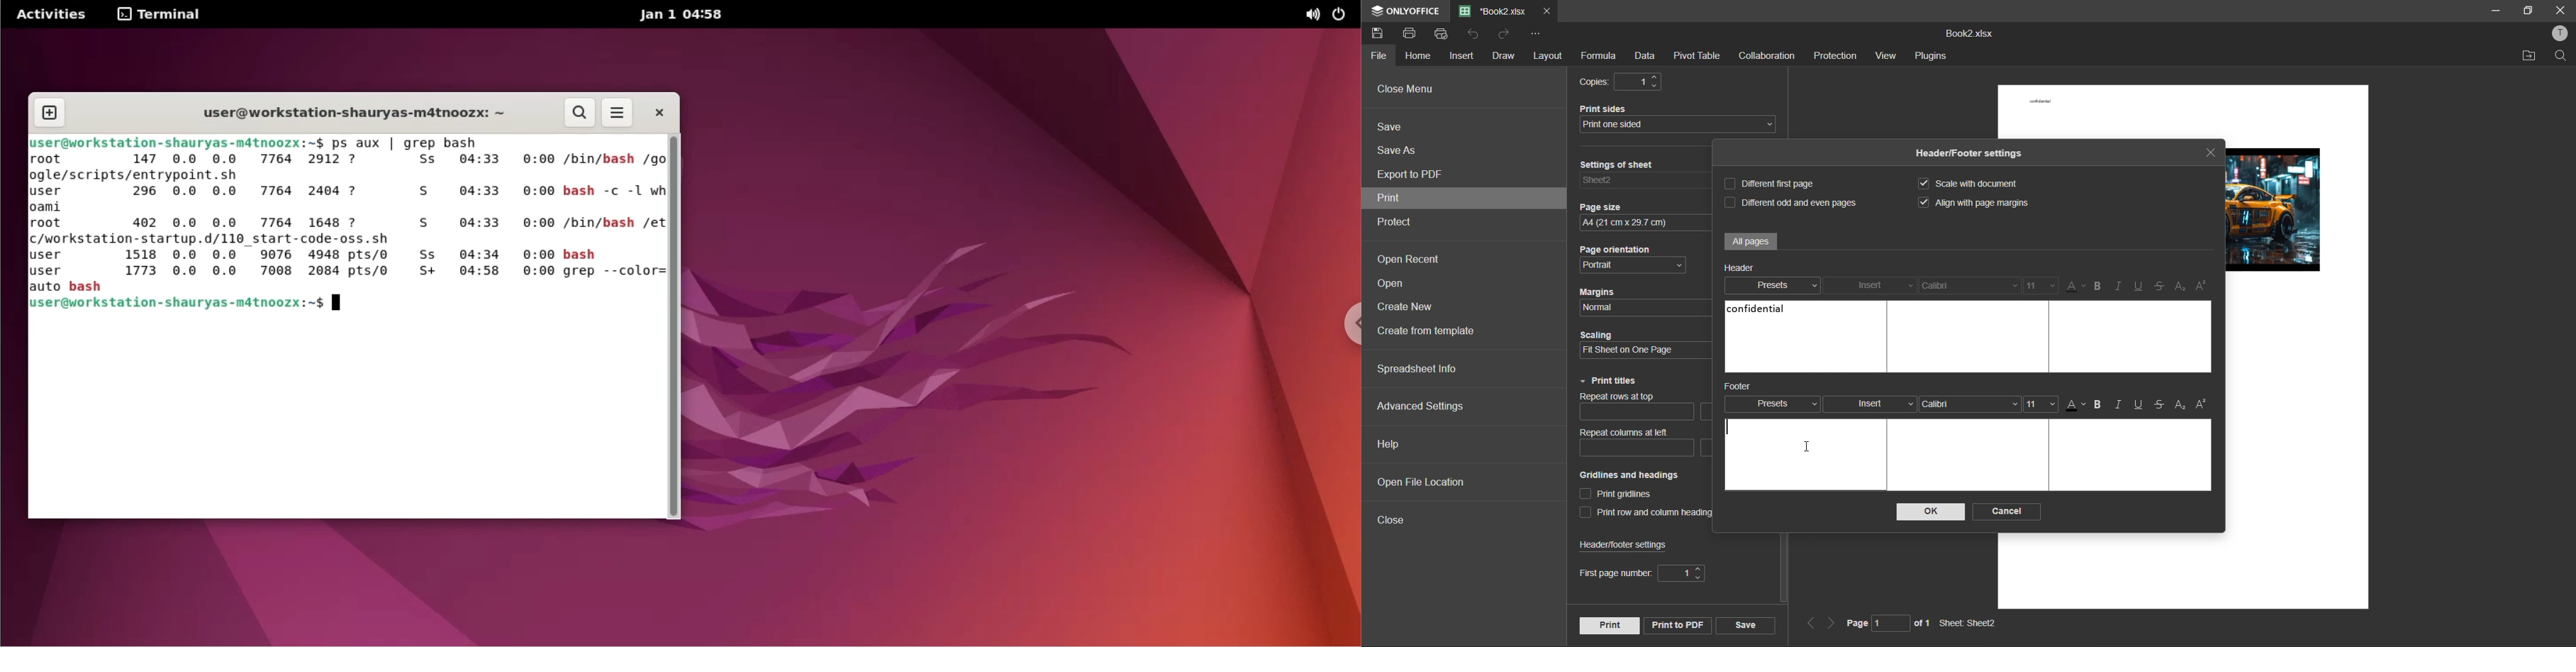  What do you see at coordinates (1547, 54) in the screenshot?
I see `layout` at bounding box center [1547, 54].